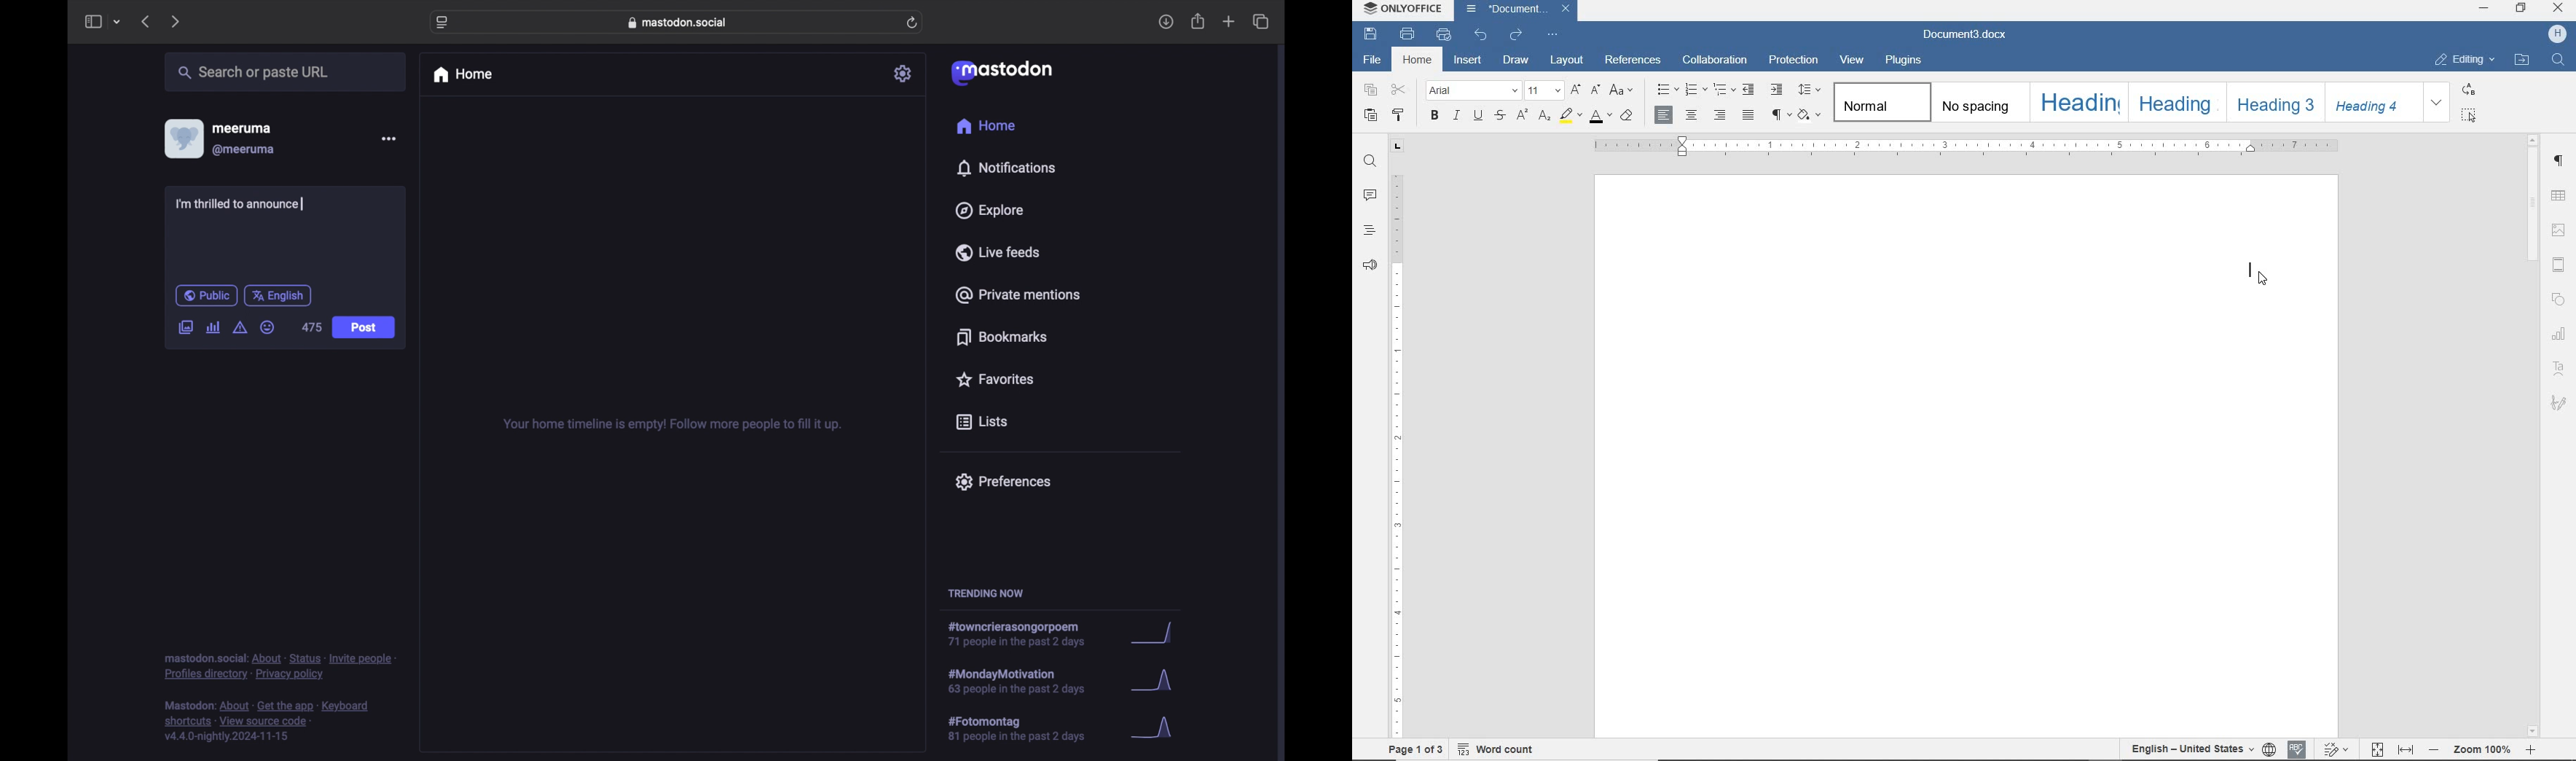 This screenshot has width=2576, height=784. I want to click on UNDO, so click(1483, 34).